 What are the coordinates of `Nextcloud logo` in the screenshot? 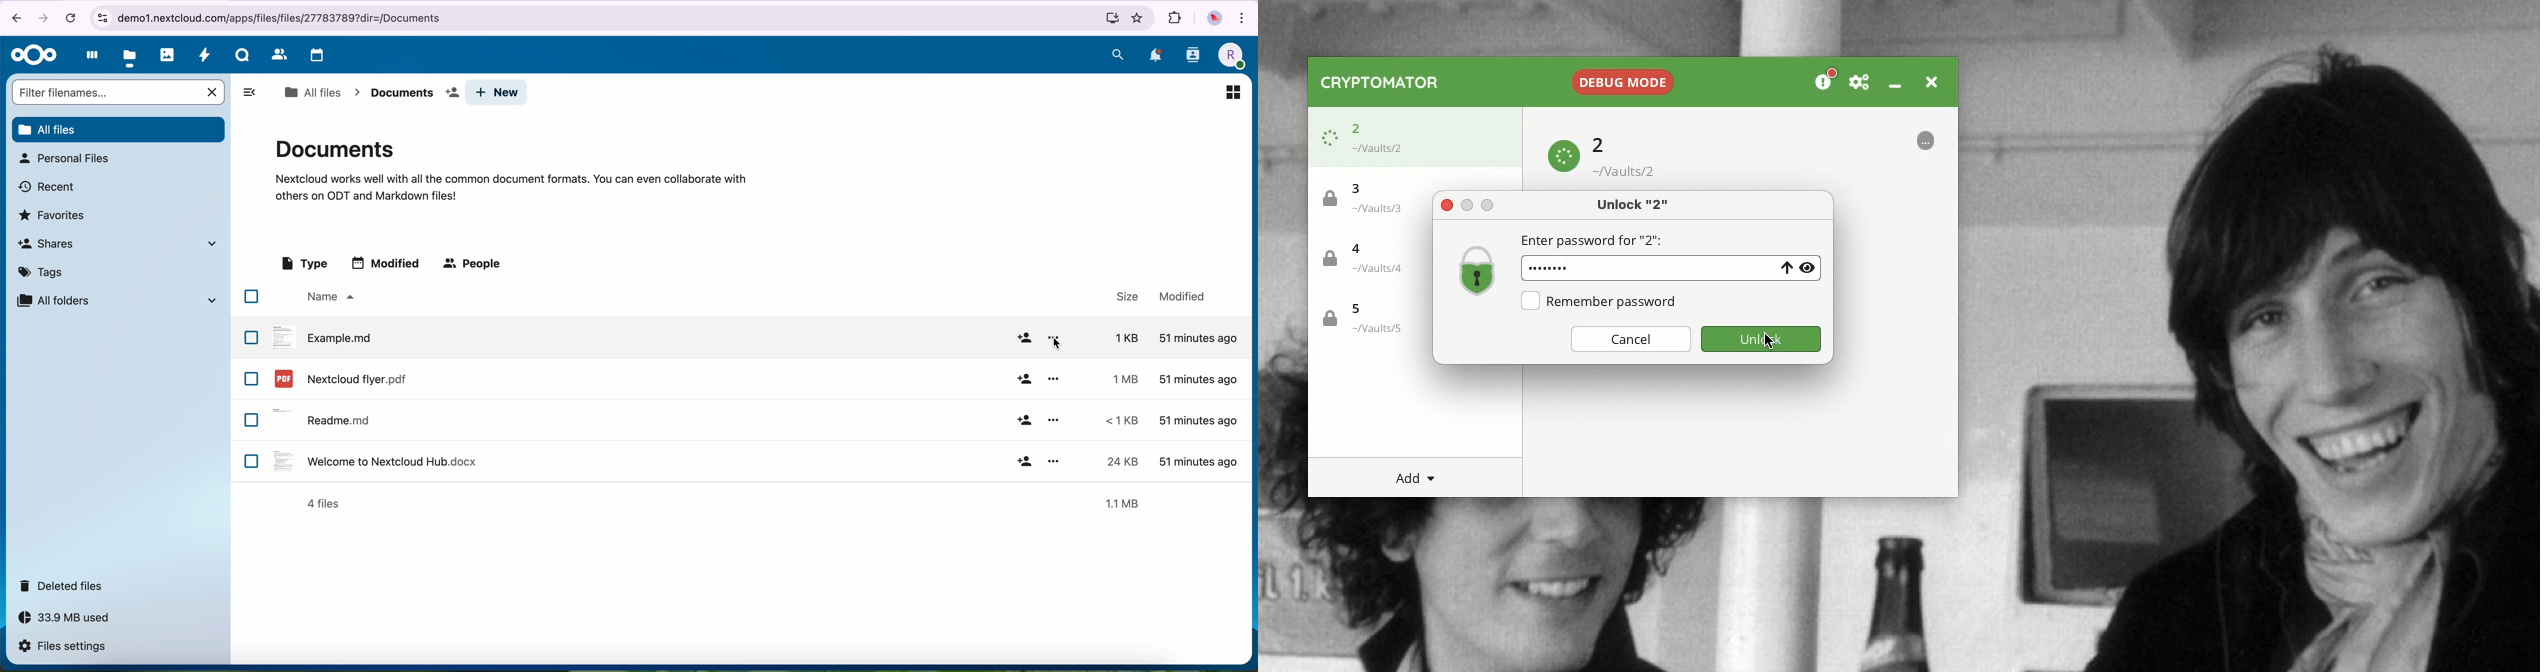 It's located at (31, 55).